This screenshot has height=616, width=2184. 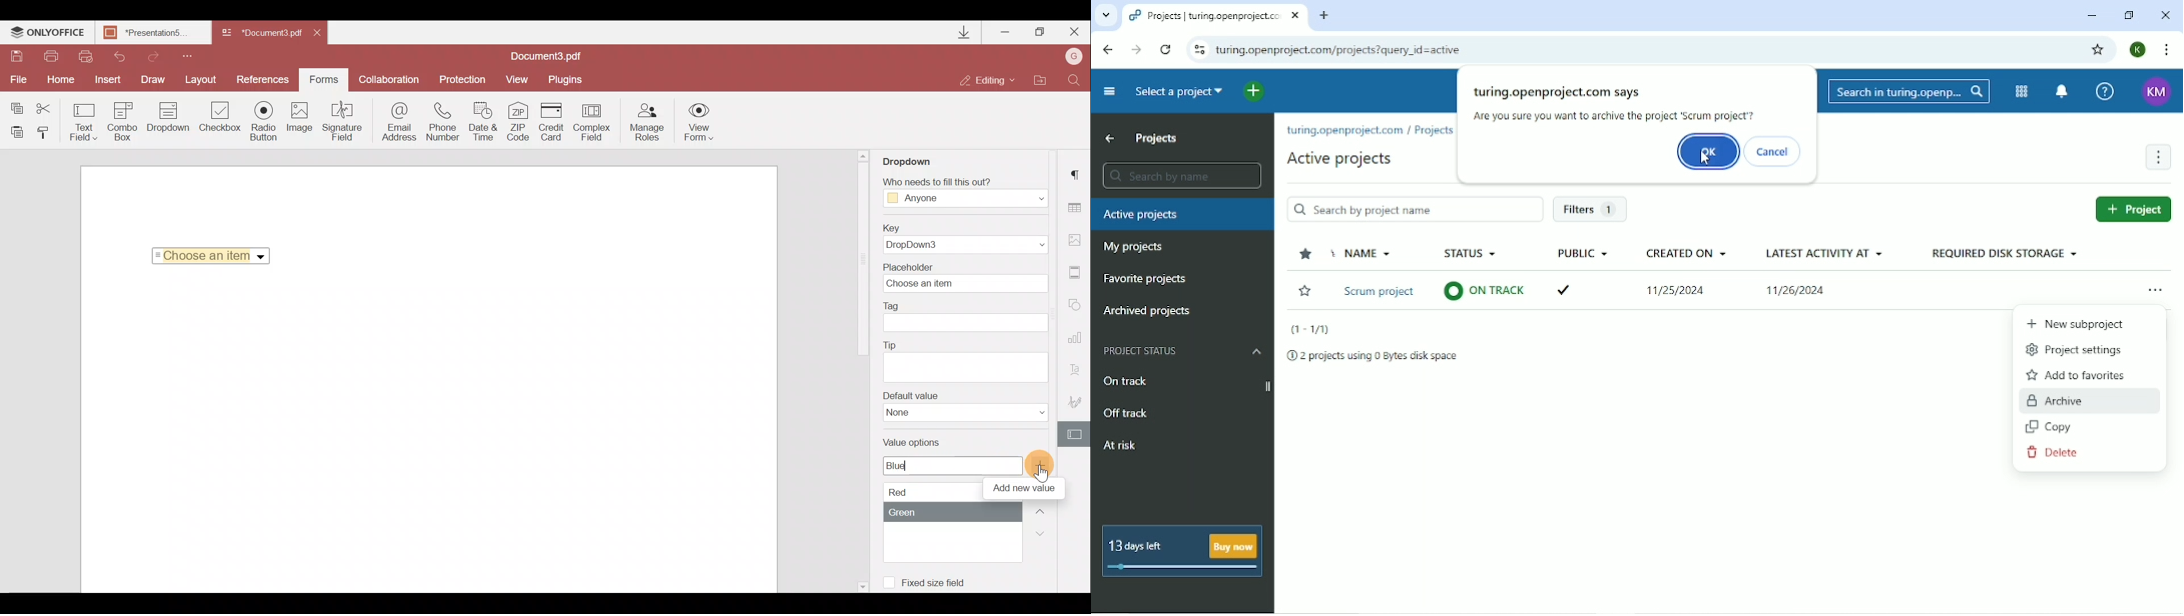 What do you see at coordinates (1144, 278) in the screenshot?
I see `Favorite projects` at bounding box center [1144, 278].